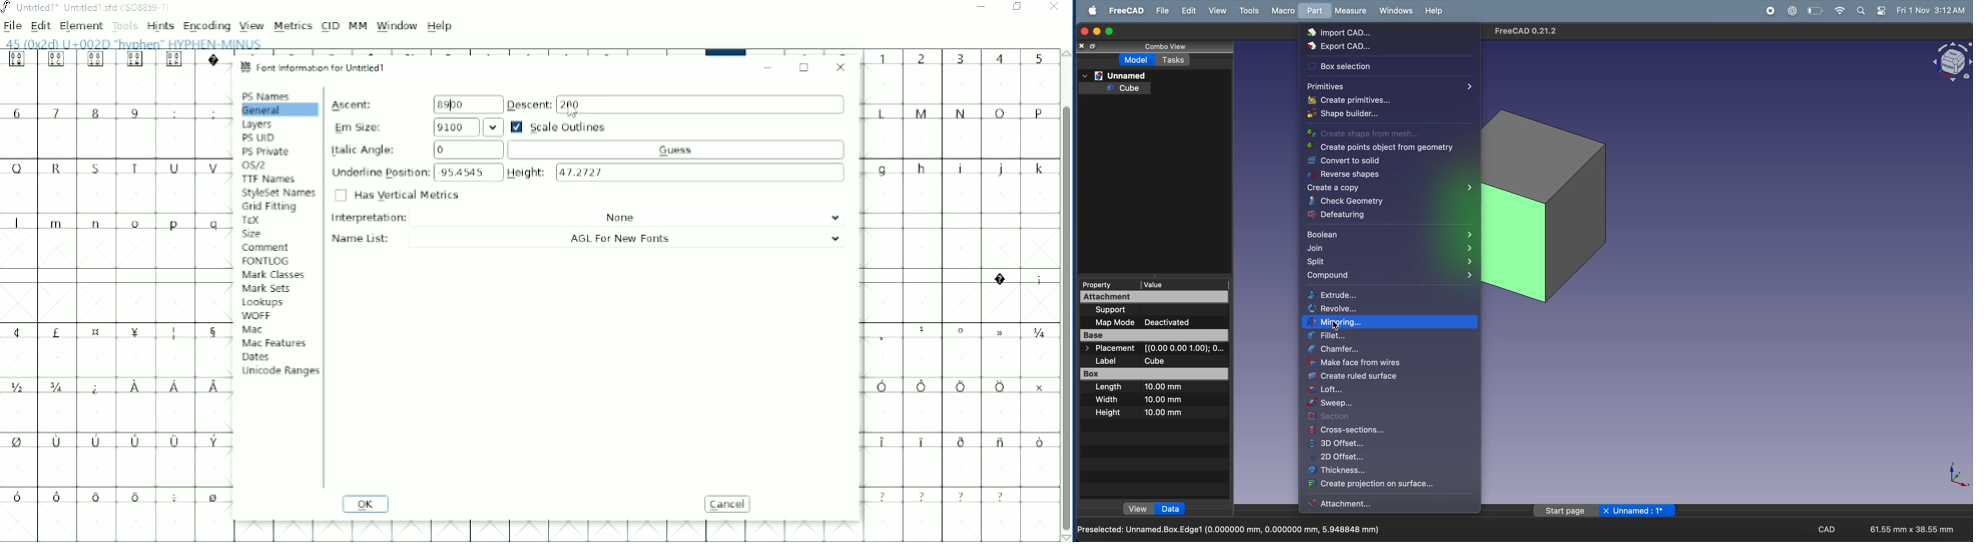 The width and height of the screenshot is (1988, 560). I want to click on Mark Sets, so click(268, 290).